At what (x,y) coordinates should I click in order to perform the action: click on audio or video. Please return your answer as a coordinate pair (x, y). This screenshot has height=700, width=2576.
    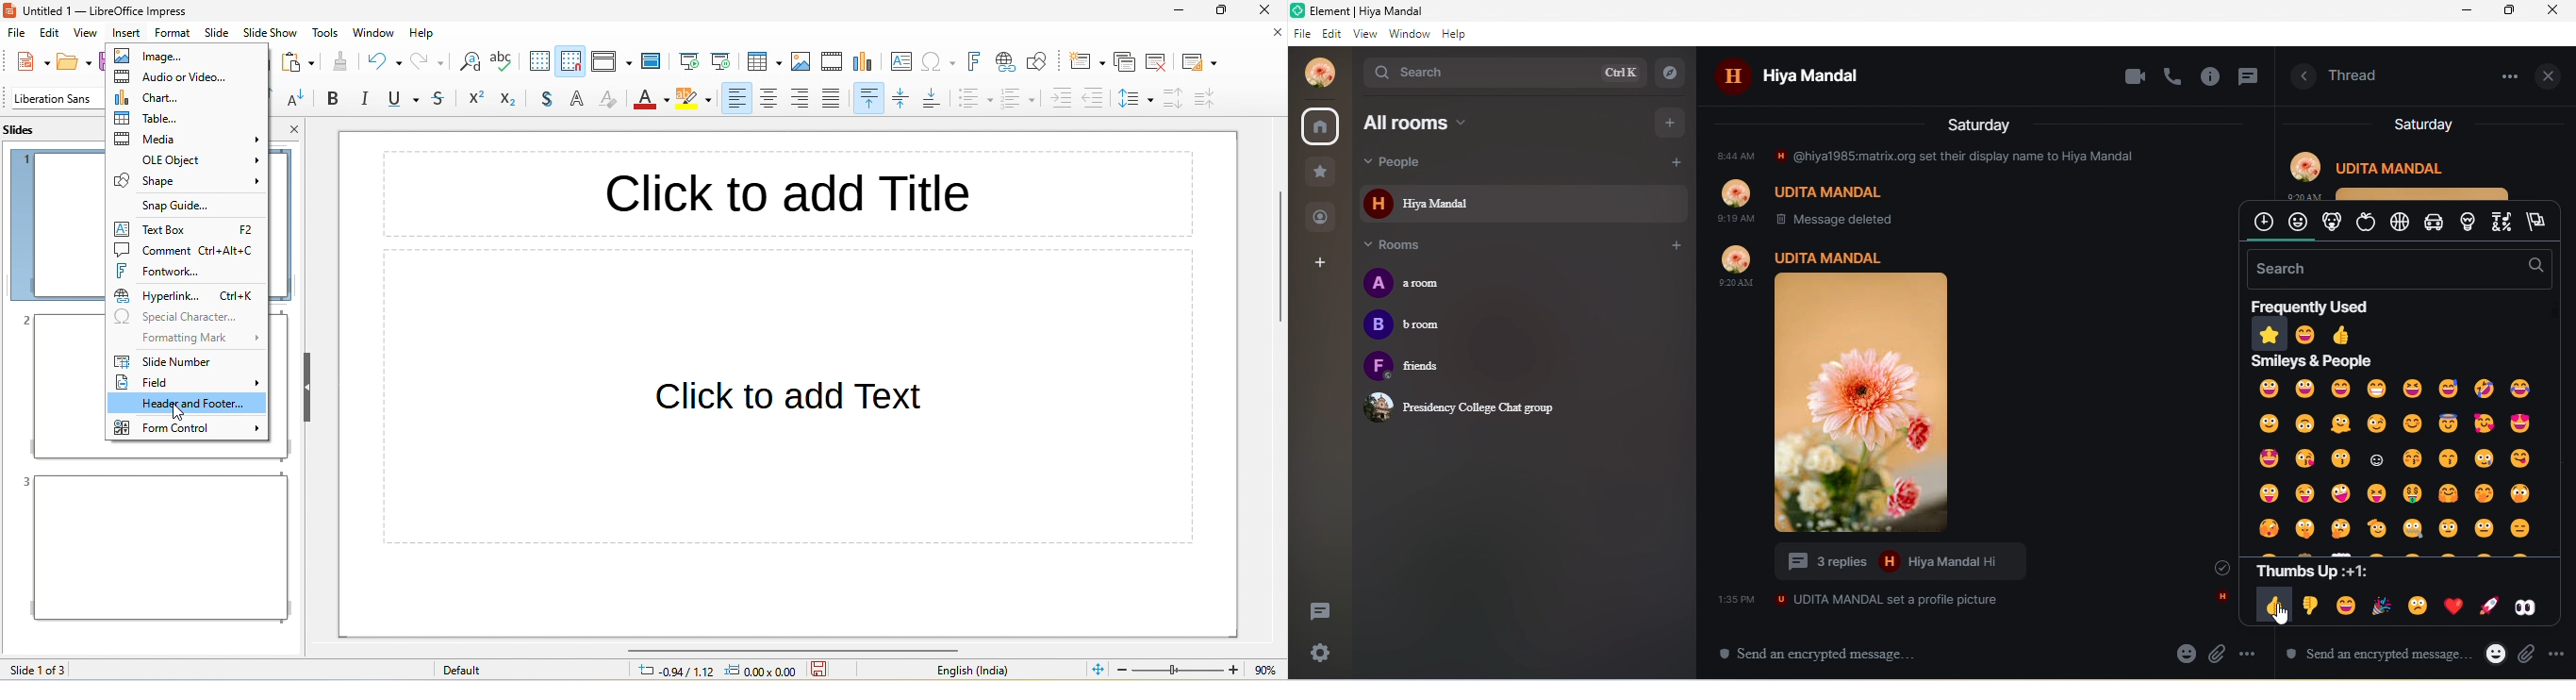
    Looking at the image, I should click on (180, 75).